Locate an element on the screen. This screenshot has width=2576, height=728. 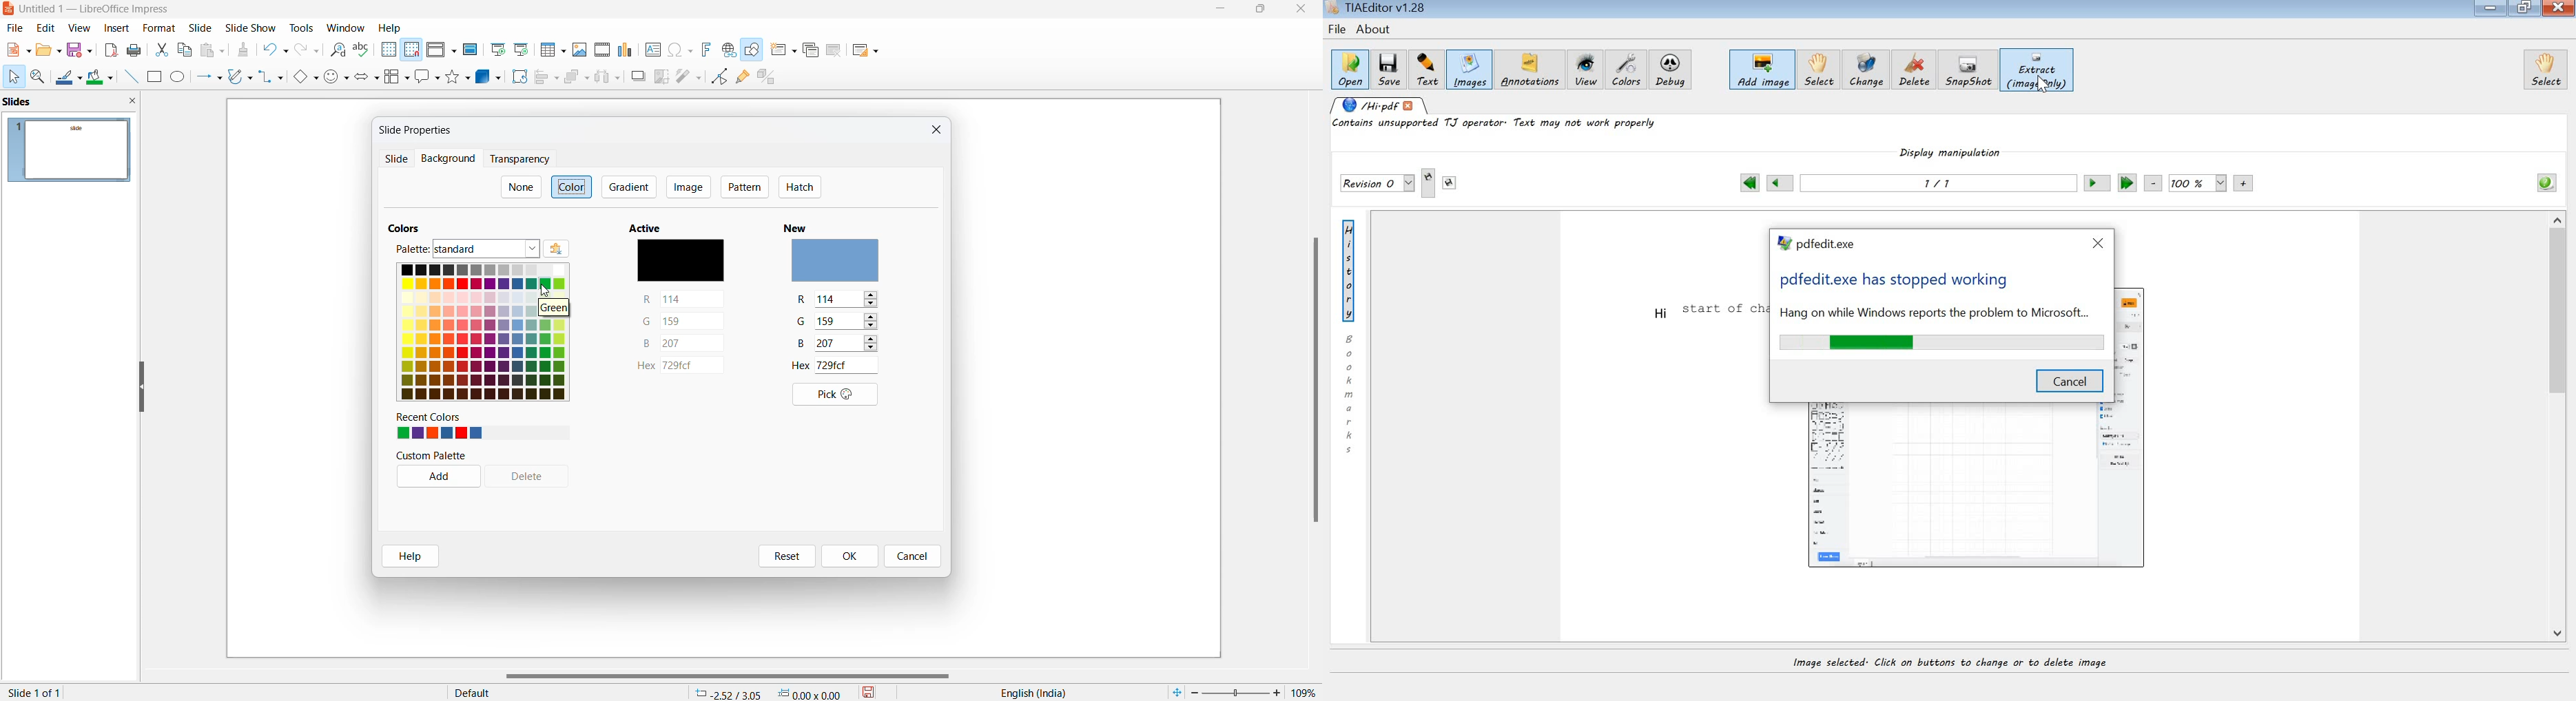
palette options is located at coordinates (487, 249).